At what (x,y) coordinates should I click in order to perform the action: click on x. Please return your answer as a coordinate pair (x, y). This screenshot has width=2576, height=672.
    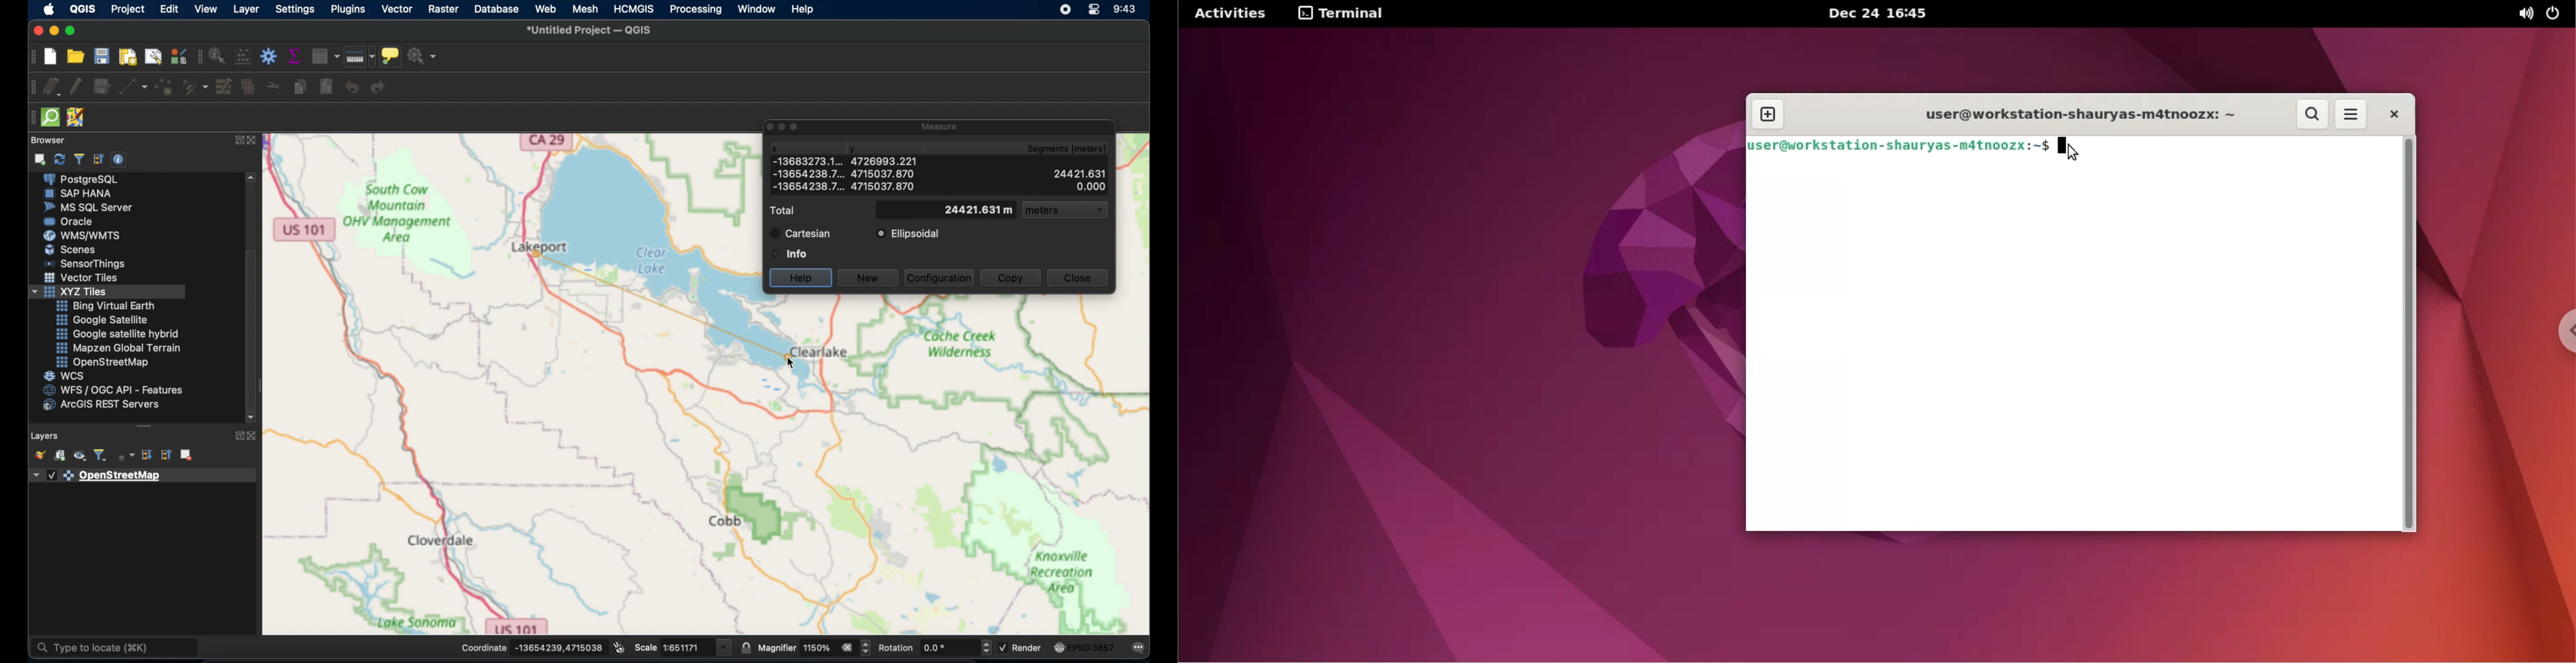
    Looking at the image, I should click on (774, 147).